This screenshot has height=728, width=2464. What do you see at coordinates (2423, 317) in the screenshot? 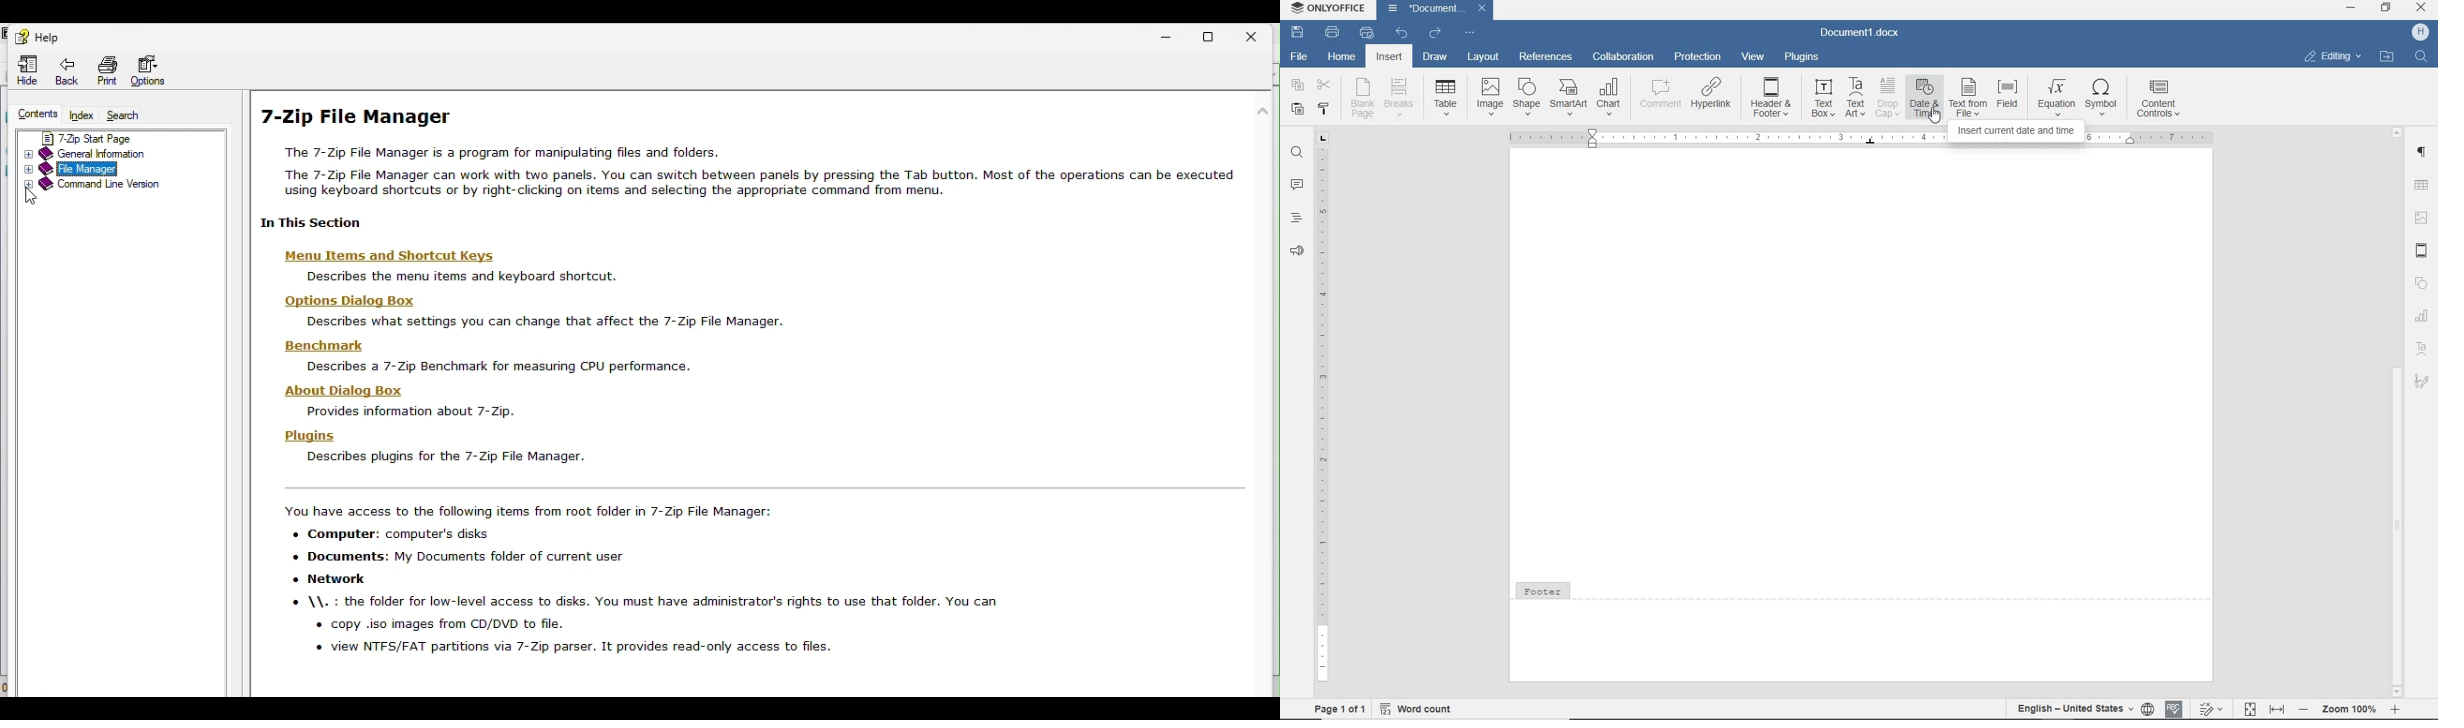
I see `chart` at bounding box center [2423, 317].